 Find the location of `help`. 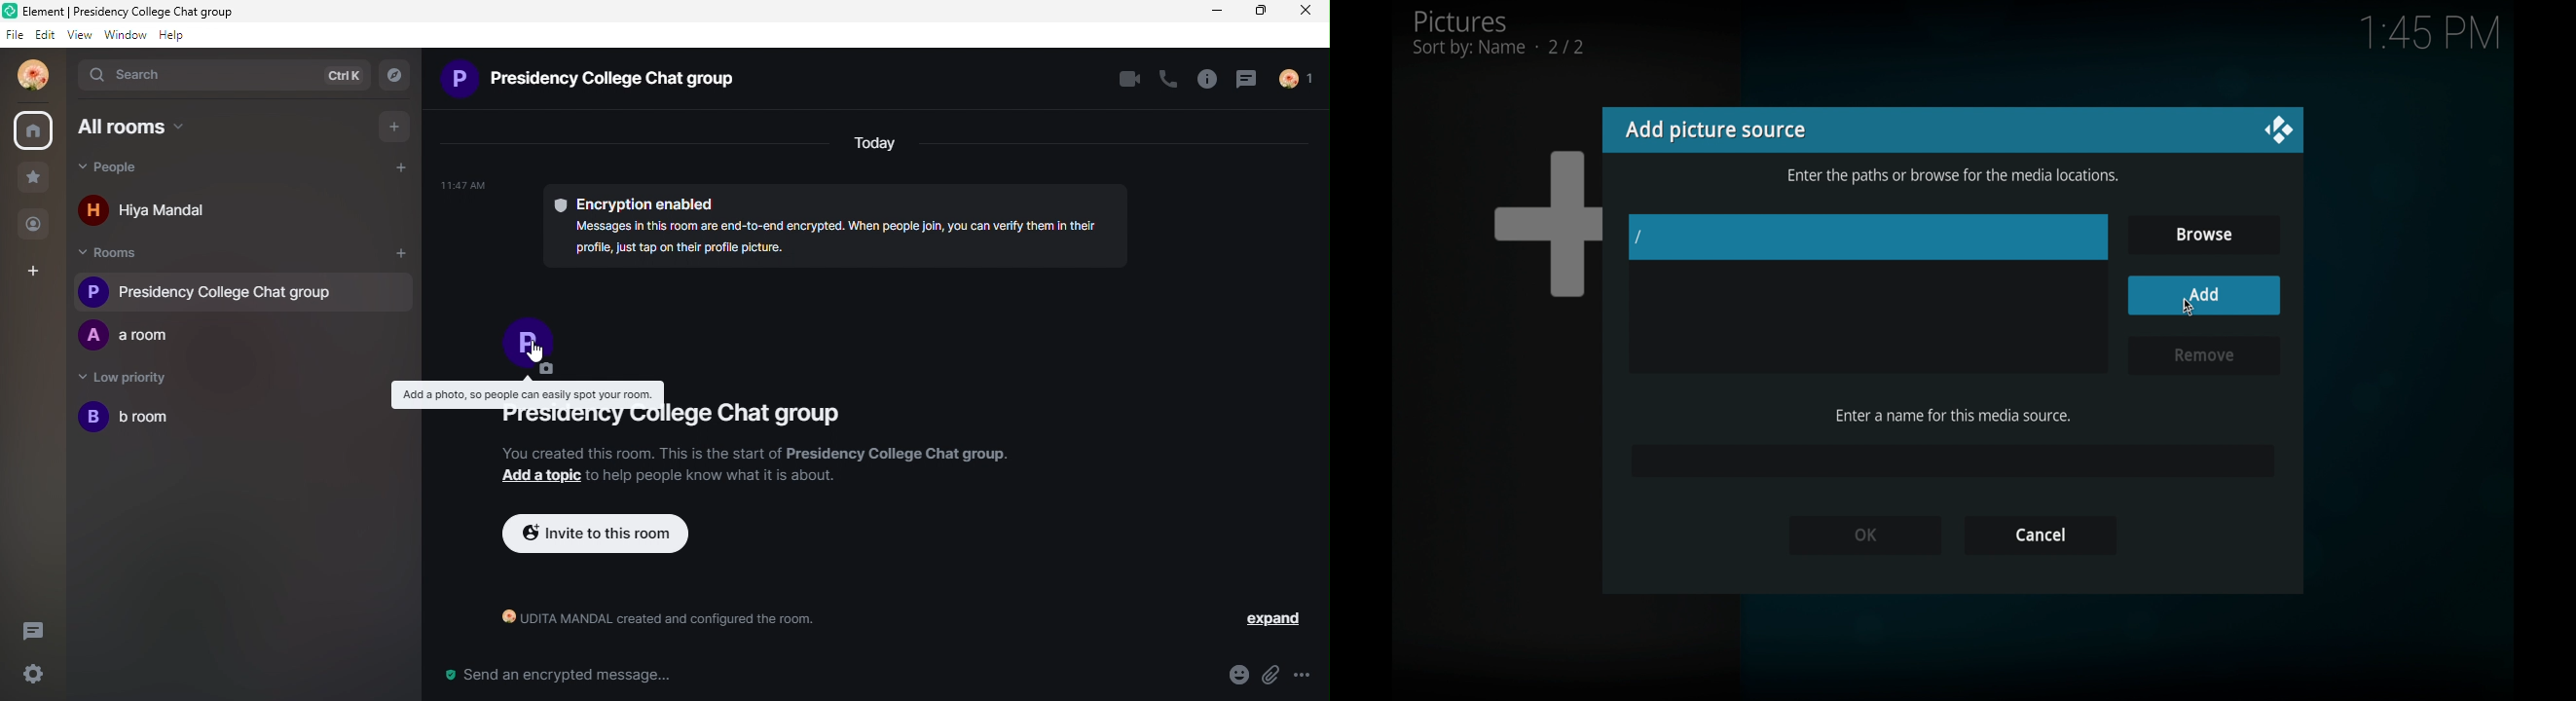

help is located at coordinates (171, 38).